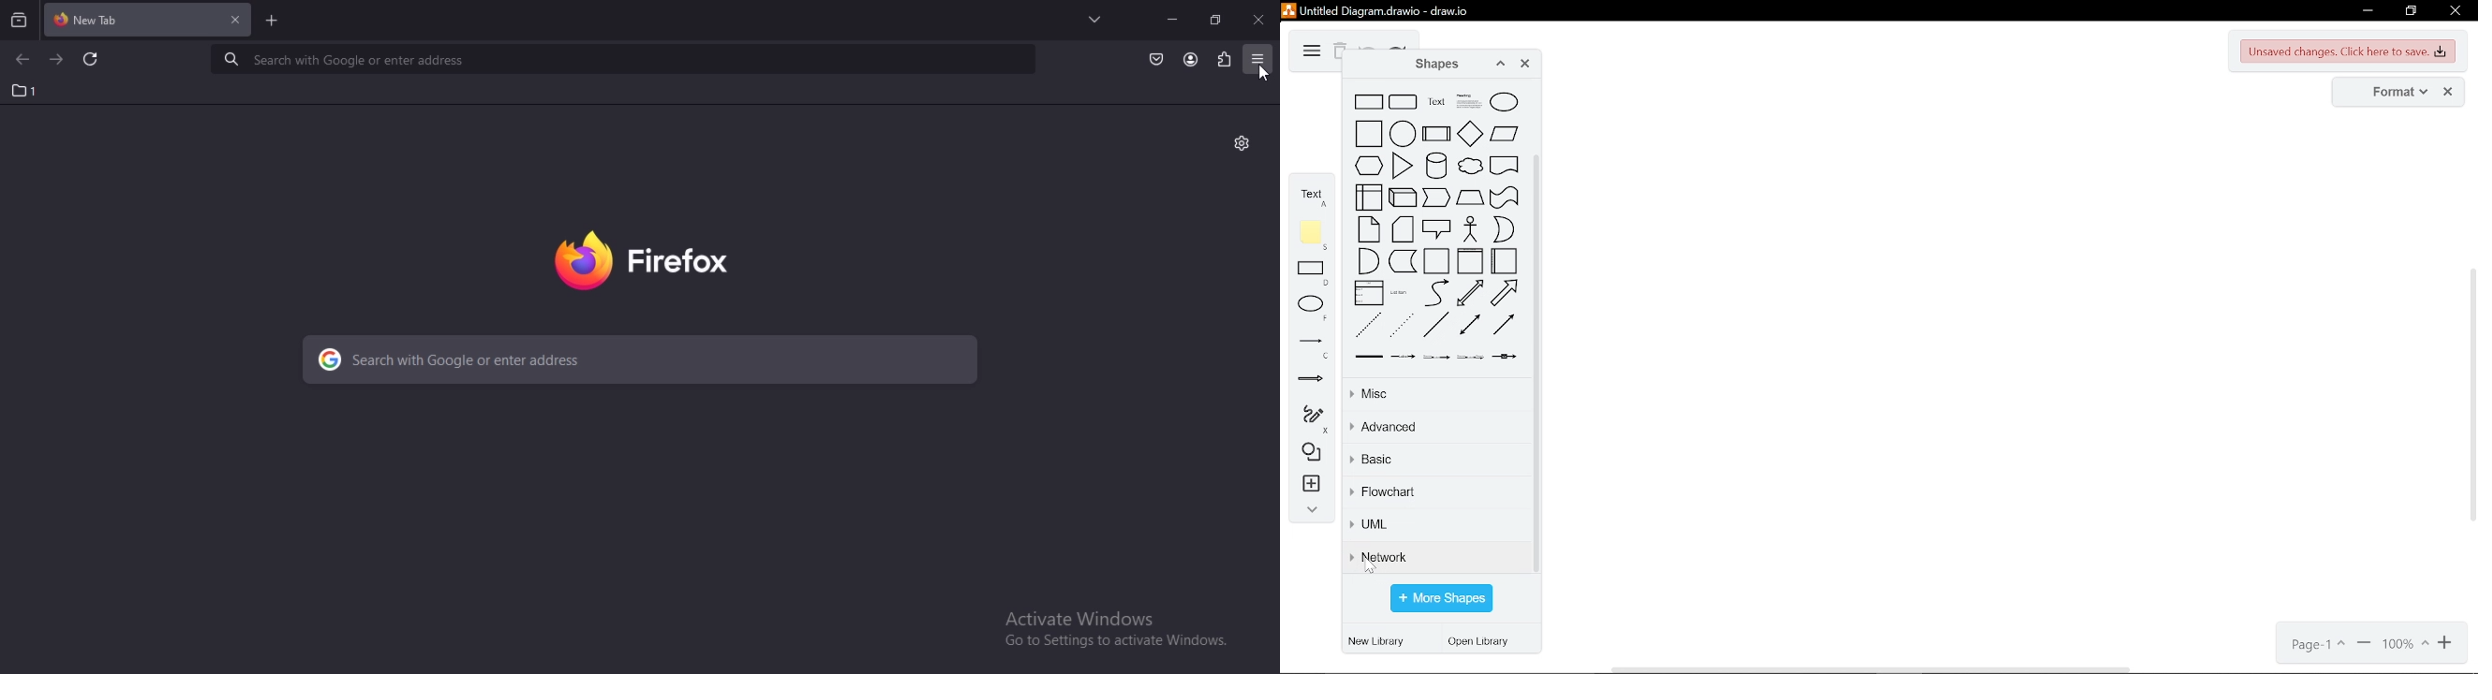 The image size is (2492, 700). Describe the element at coordinates (1379, 642) in the screenshot. I see `new library` at that location.